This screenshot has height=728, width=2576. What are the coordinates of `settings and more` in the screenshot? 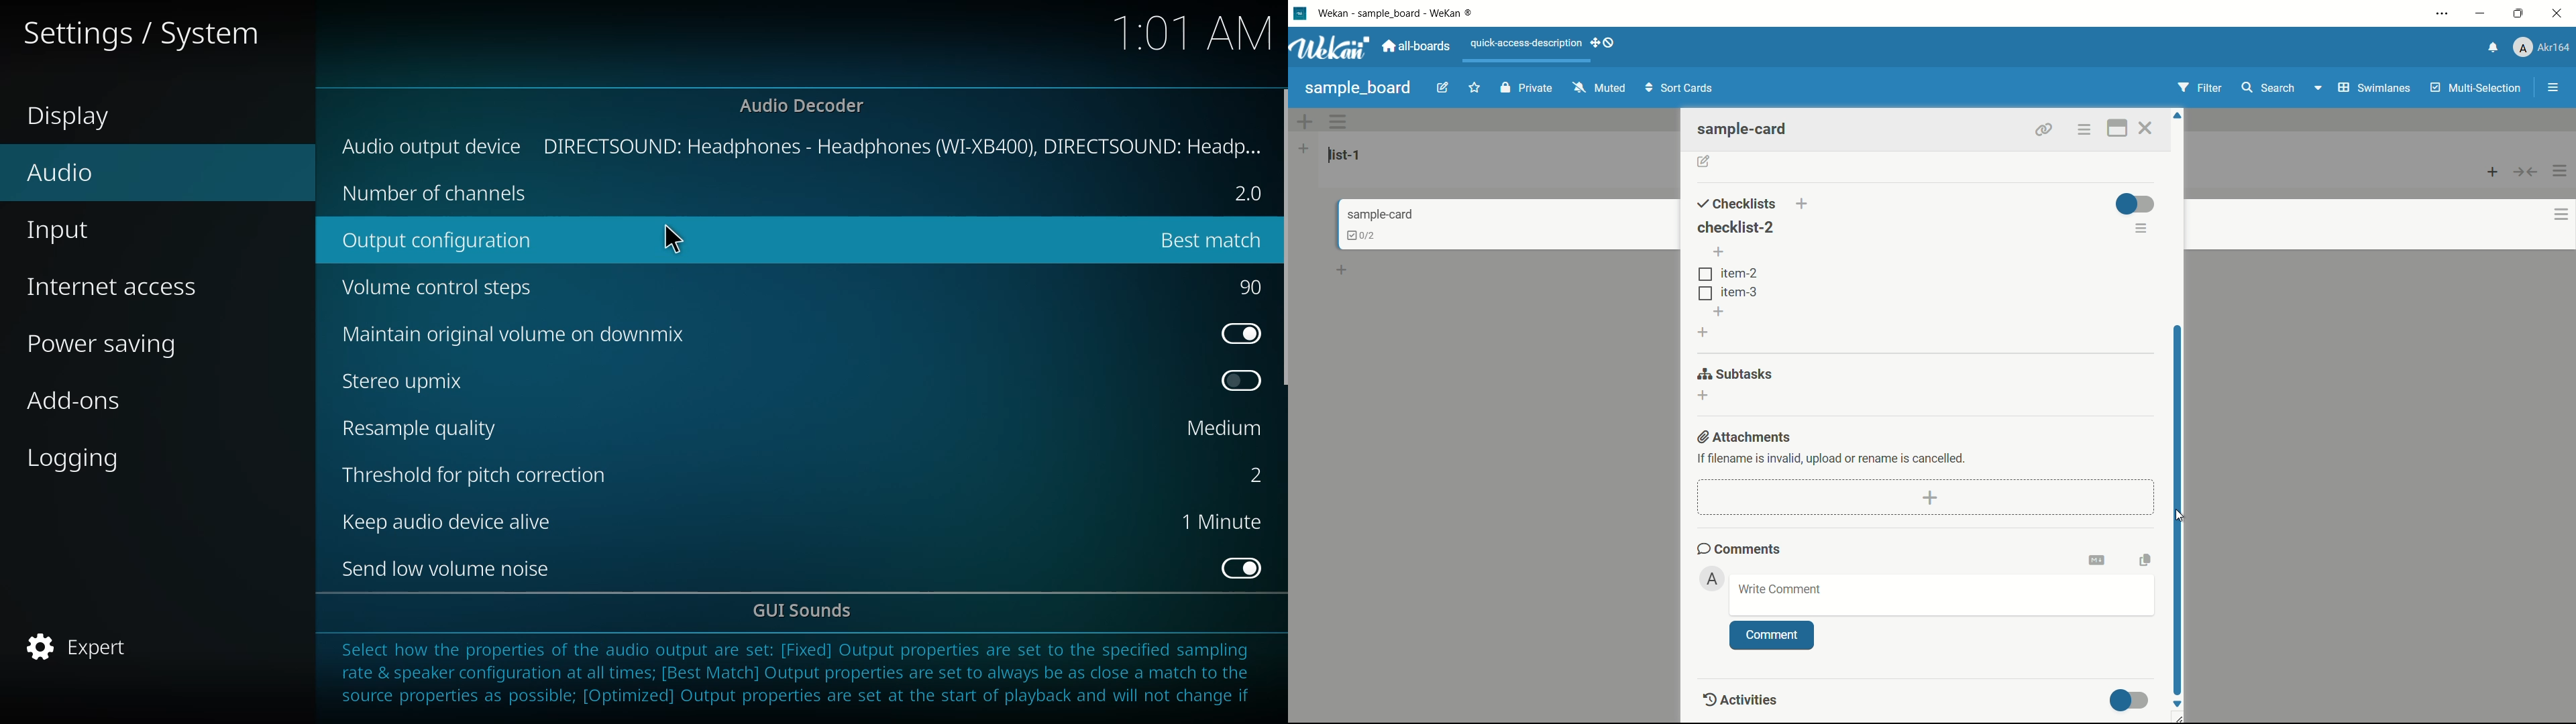 It's located at (2442, 13).